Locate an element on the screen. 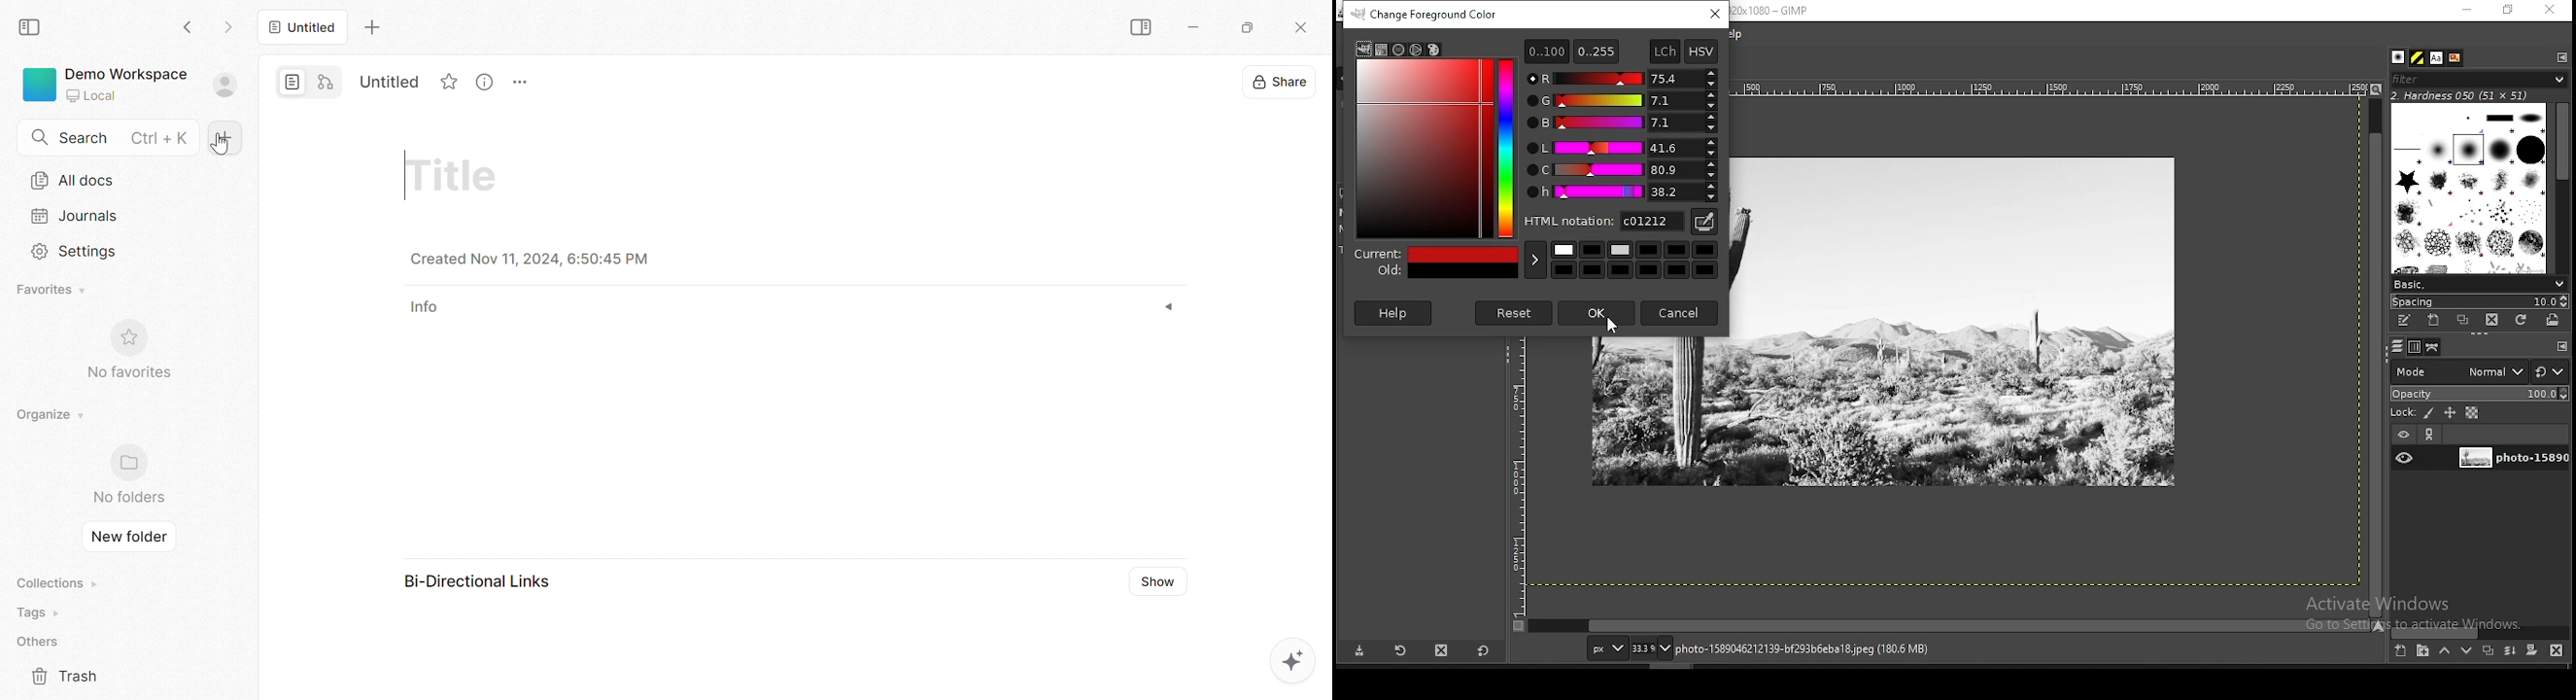  Journals is located at coordinates (76, 217).